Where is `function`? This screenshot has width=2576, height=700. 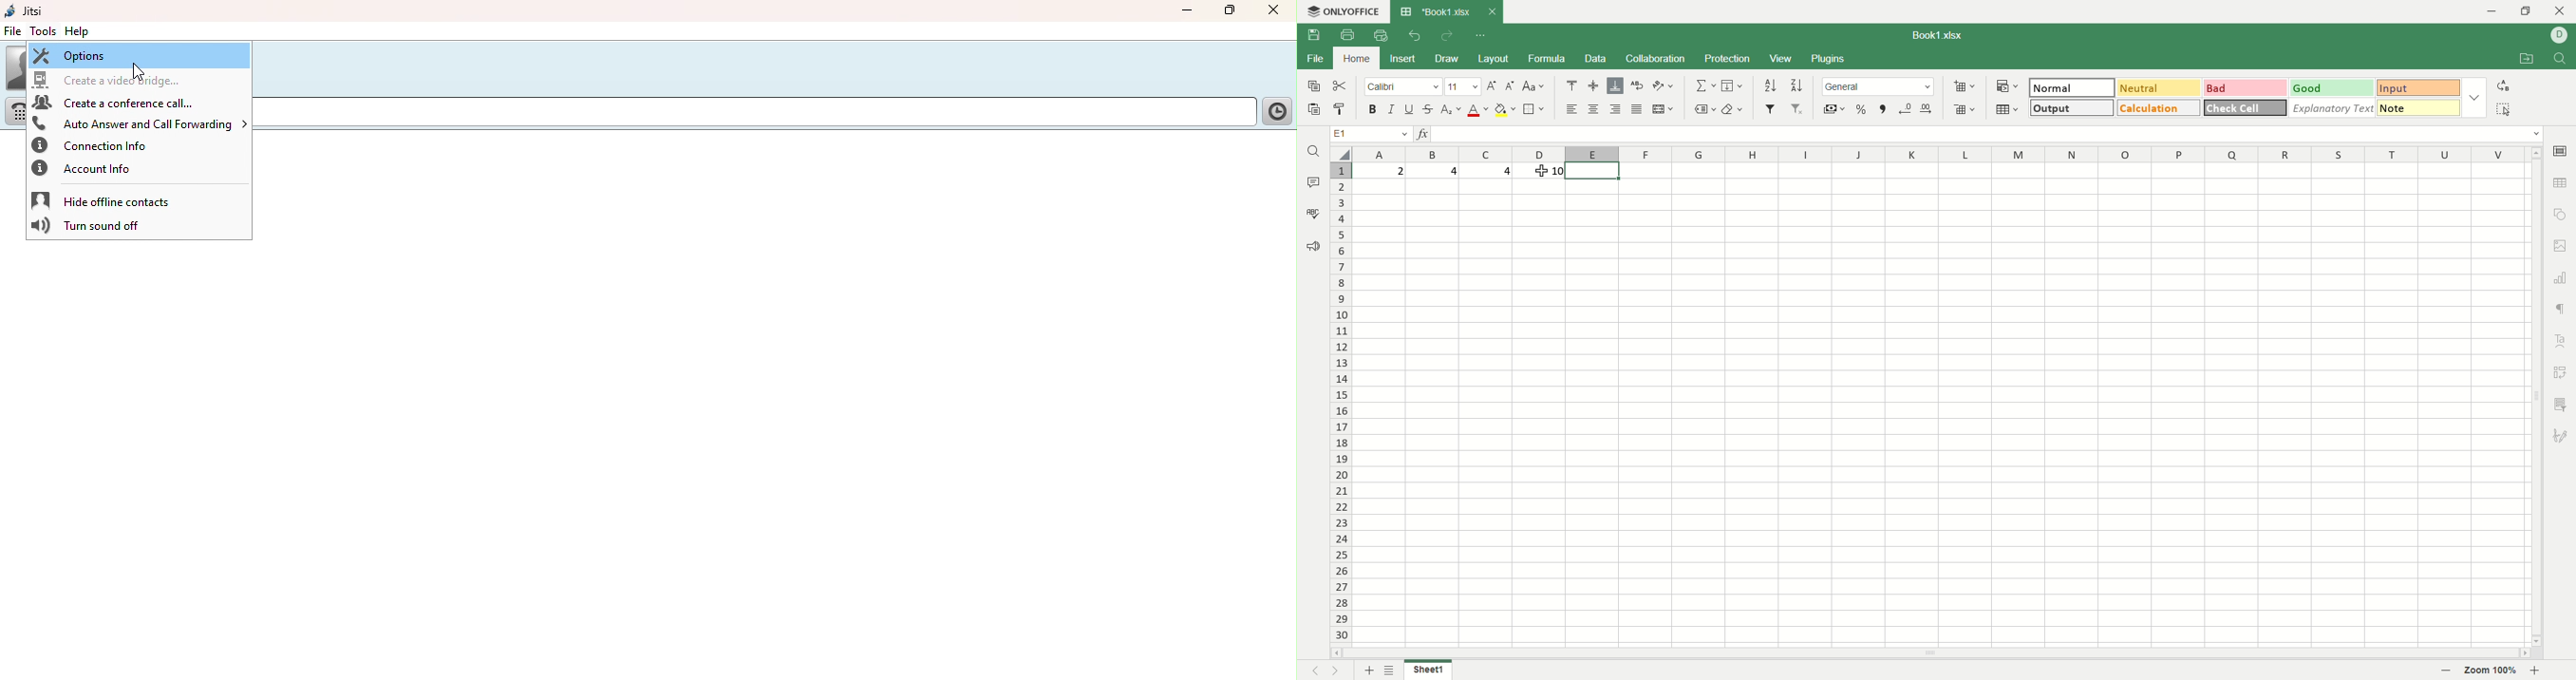
function is located at coordinates (1420, 133).